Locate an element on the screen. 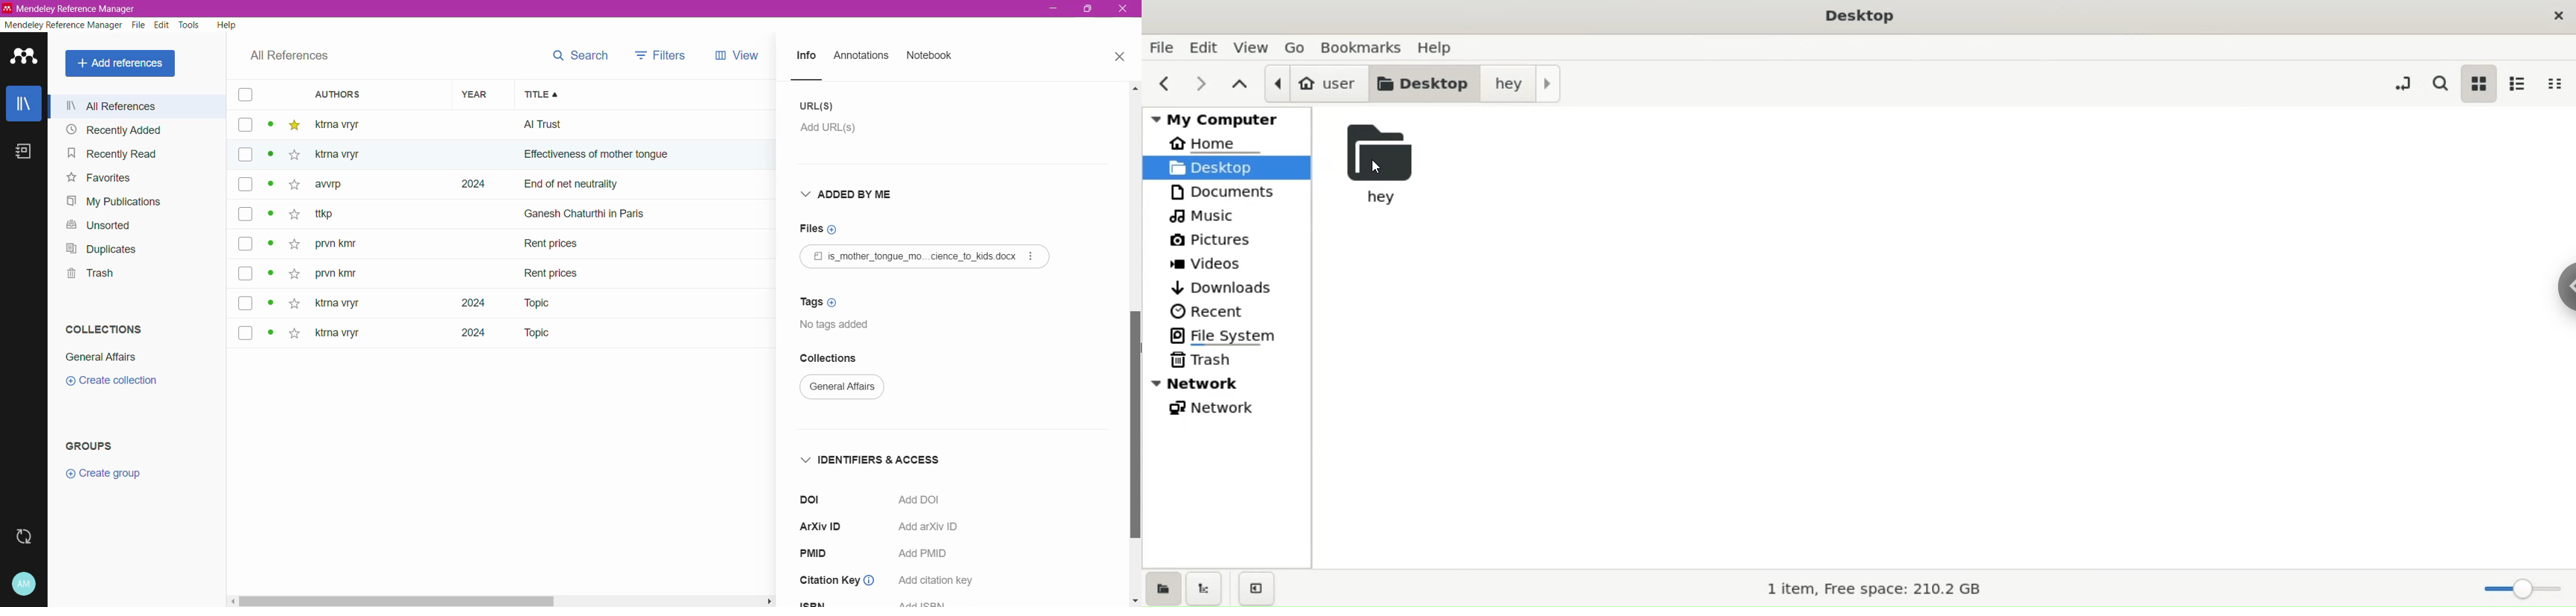 Image resolution: width=2576 pixels, height=616 pixels. Click to Add DOI is located at coordinates (928, 499).